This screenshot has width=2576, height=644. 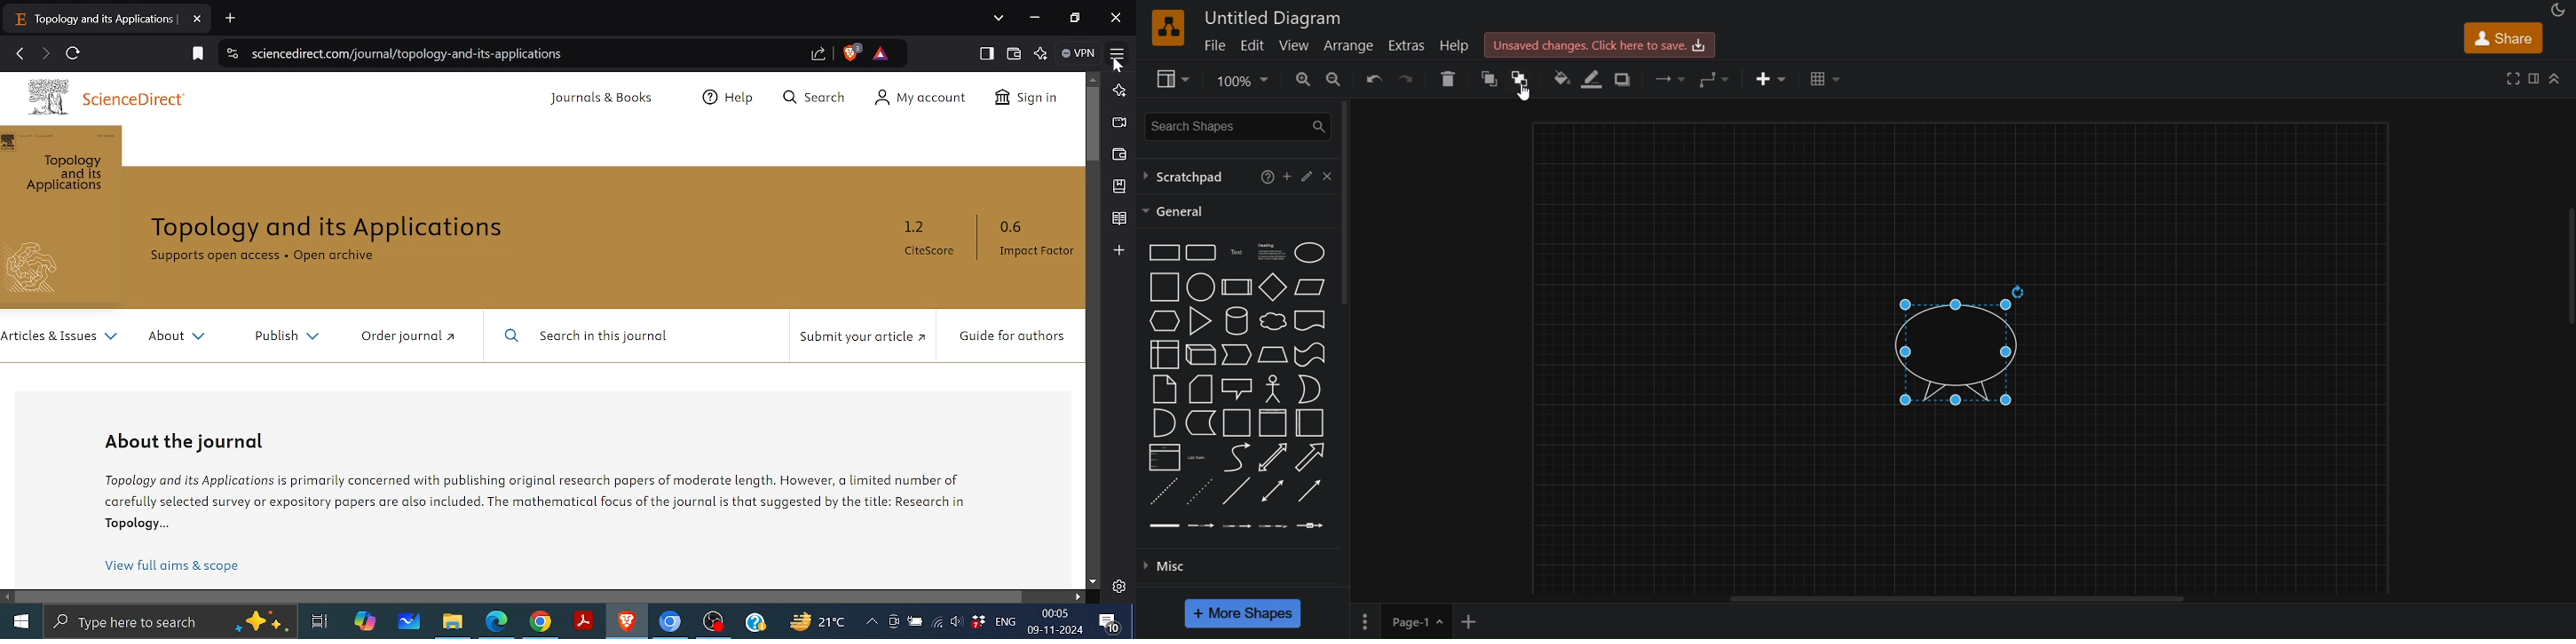 What do you see at coordinates (1457, 47) in the screenshot?
I see `help` at bounding box center [1457, 47].